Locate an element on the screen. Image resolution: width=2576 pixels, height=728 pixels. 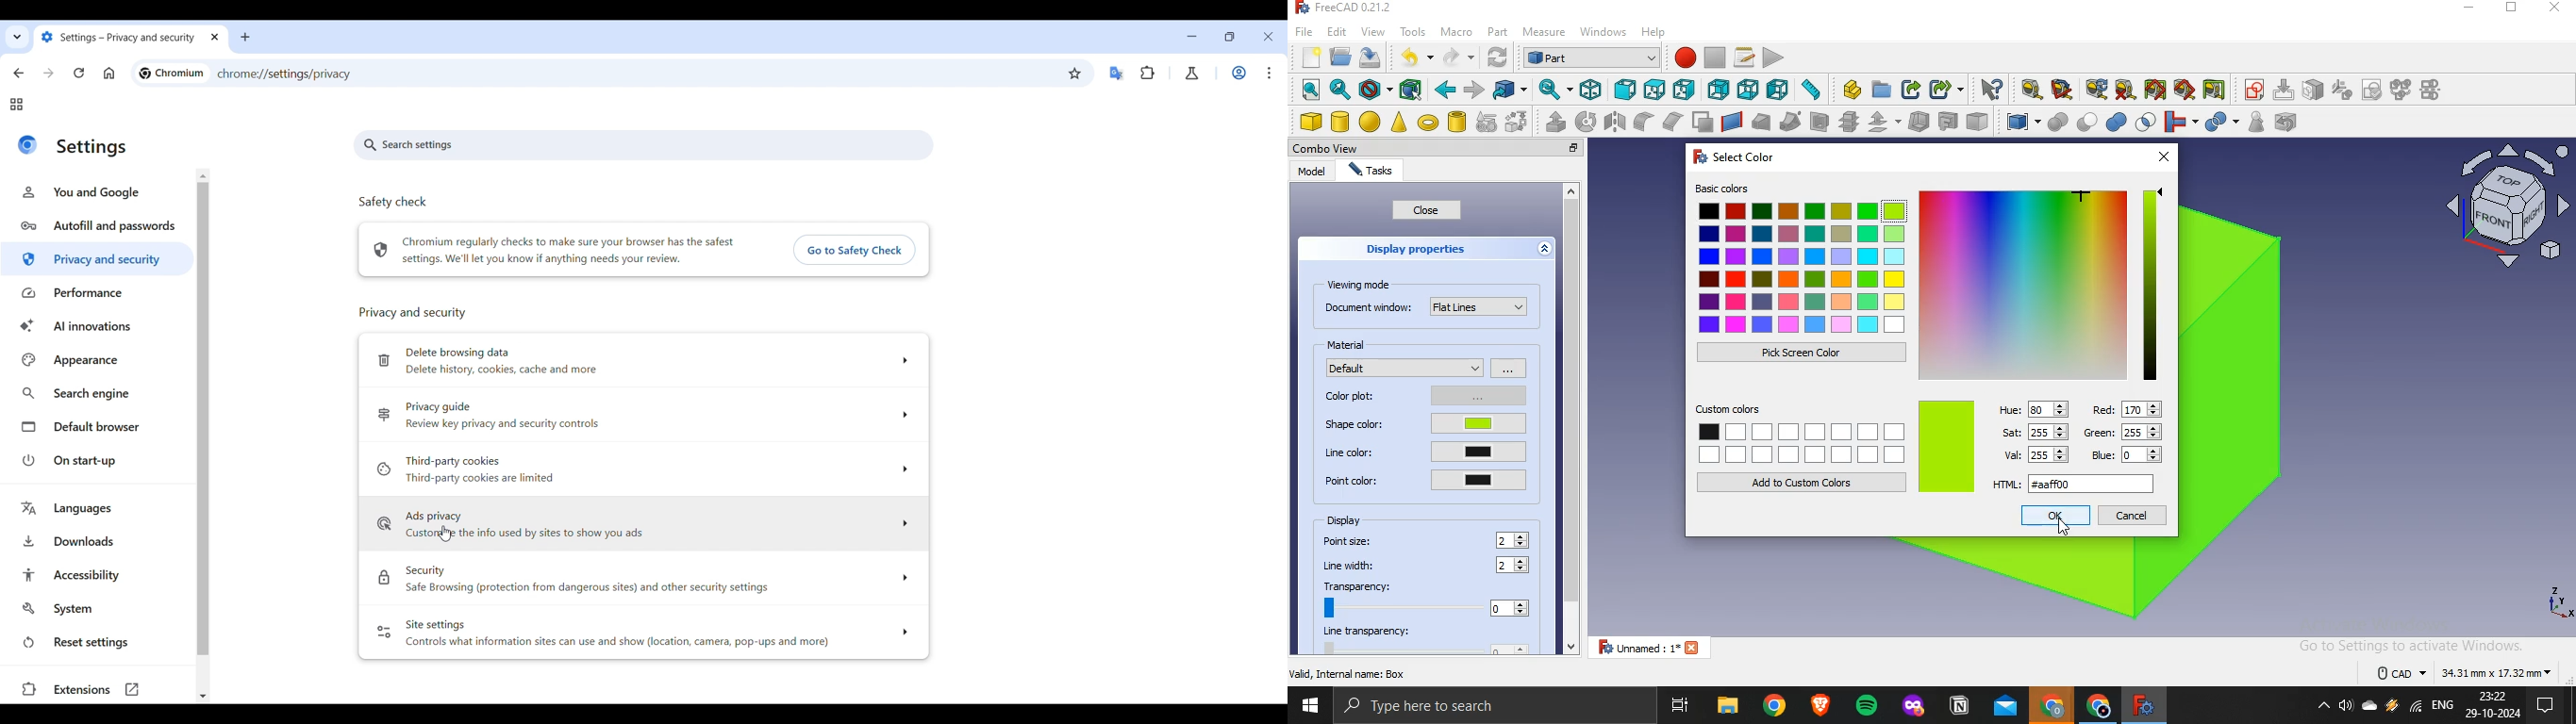
part is located at coordinates (1496, 30).